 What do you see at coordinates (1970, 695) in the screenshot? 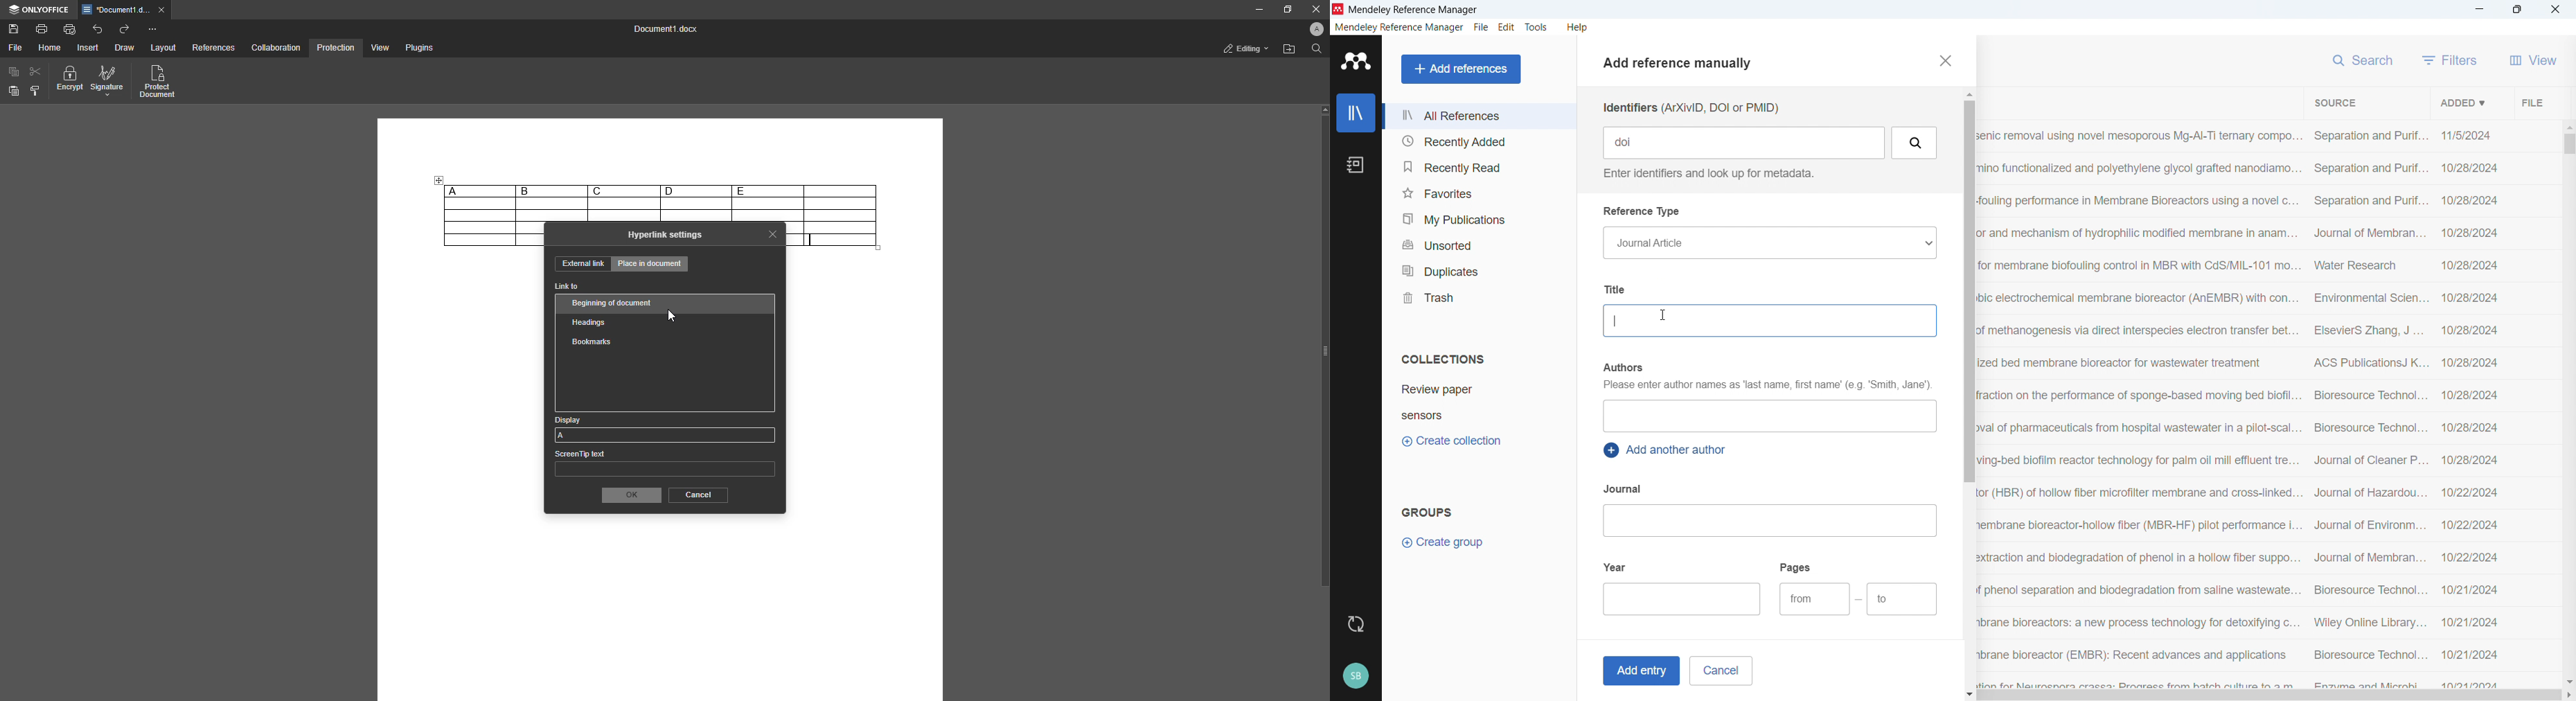
I see `Scroll down` at bounding box center [1970, 695].